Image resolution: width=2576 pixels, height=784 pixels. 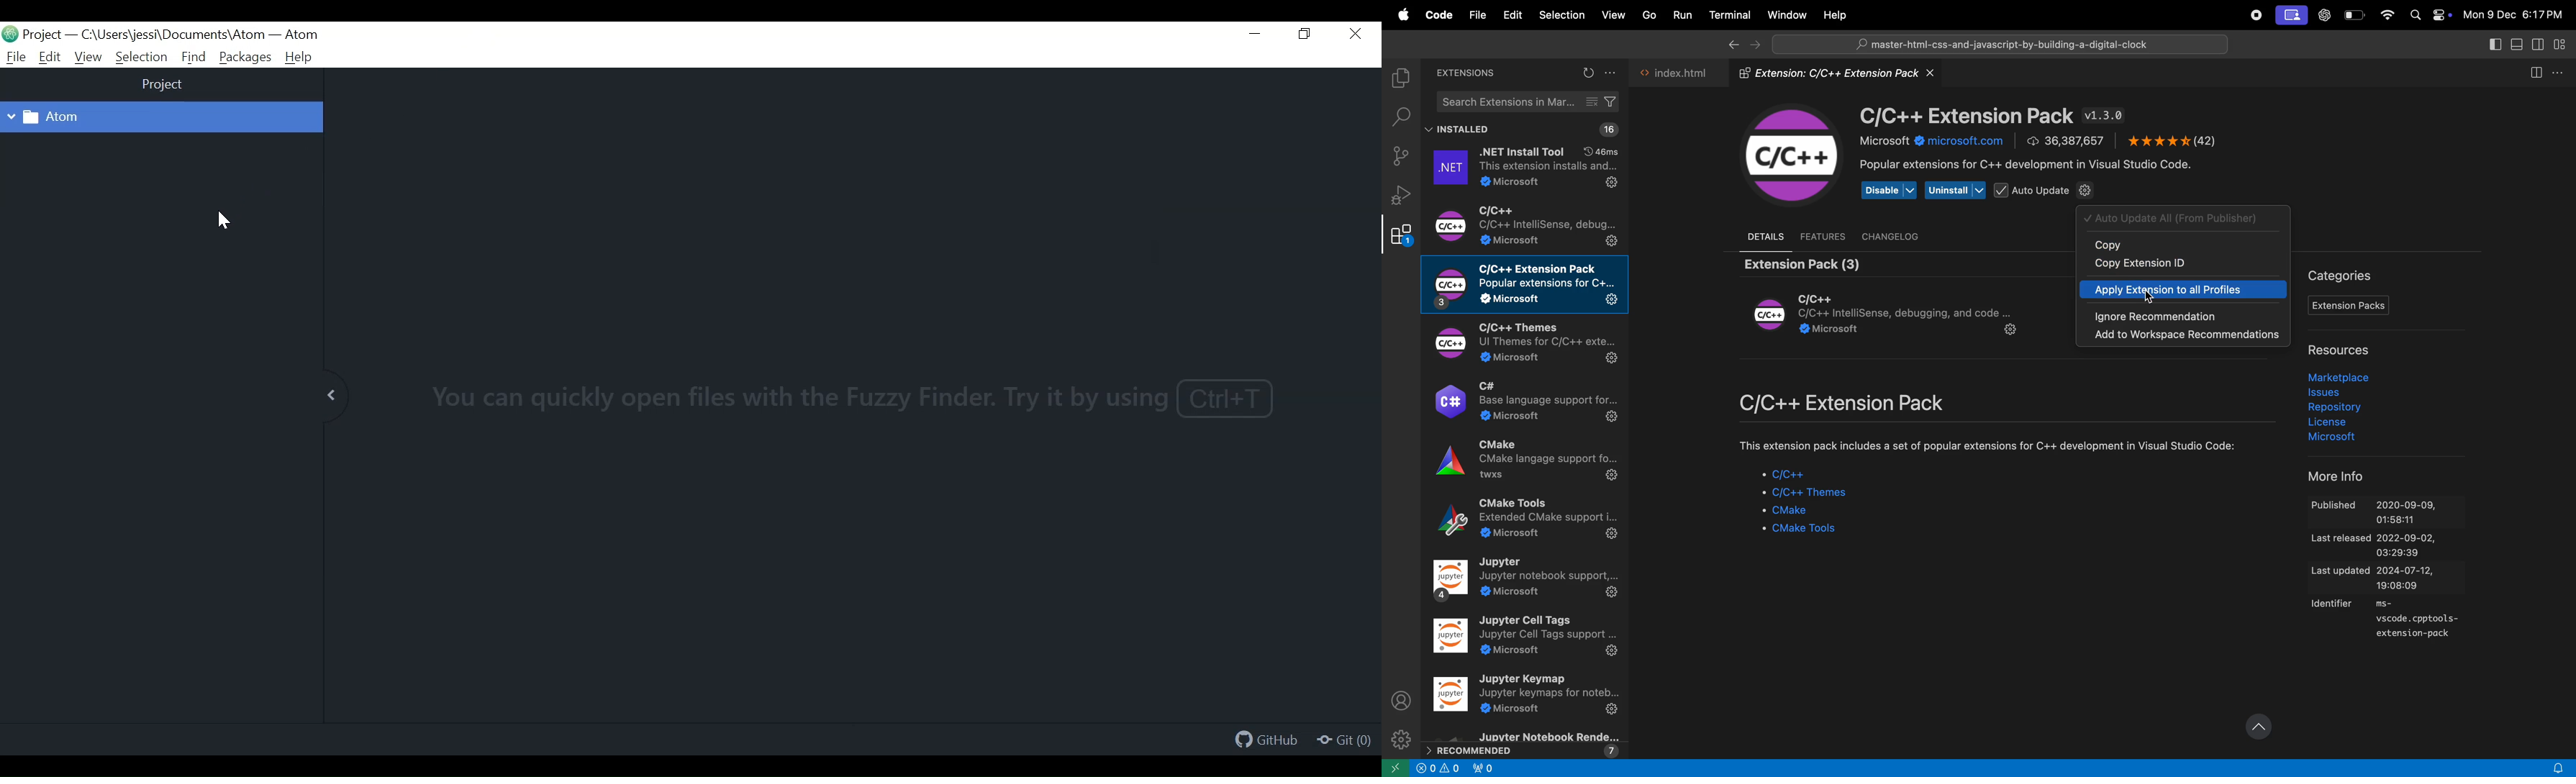 I want to click on profile, so click(x=1402, y=699).